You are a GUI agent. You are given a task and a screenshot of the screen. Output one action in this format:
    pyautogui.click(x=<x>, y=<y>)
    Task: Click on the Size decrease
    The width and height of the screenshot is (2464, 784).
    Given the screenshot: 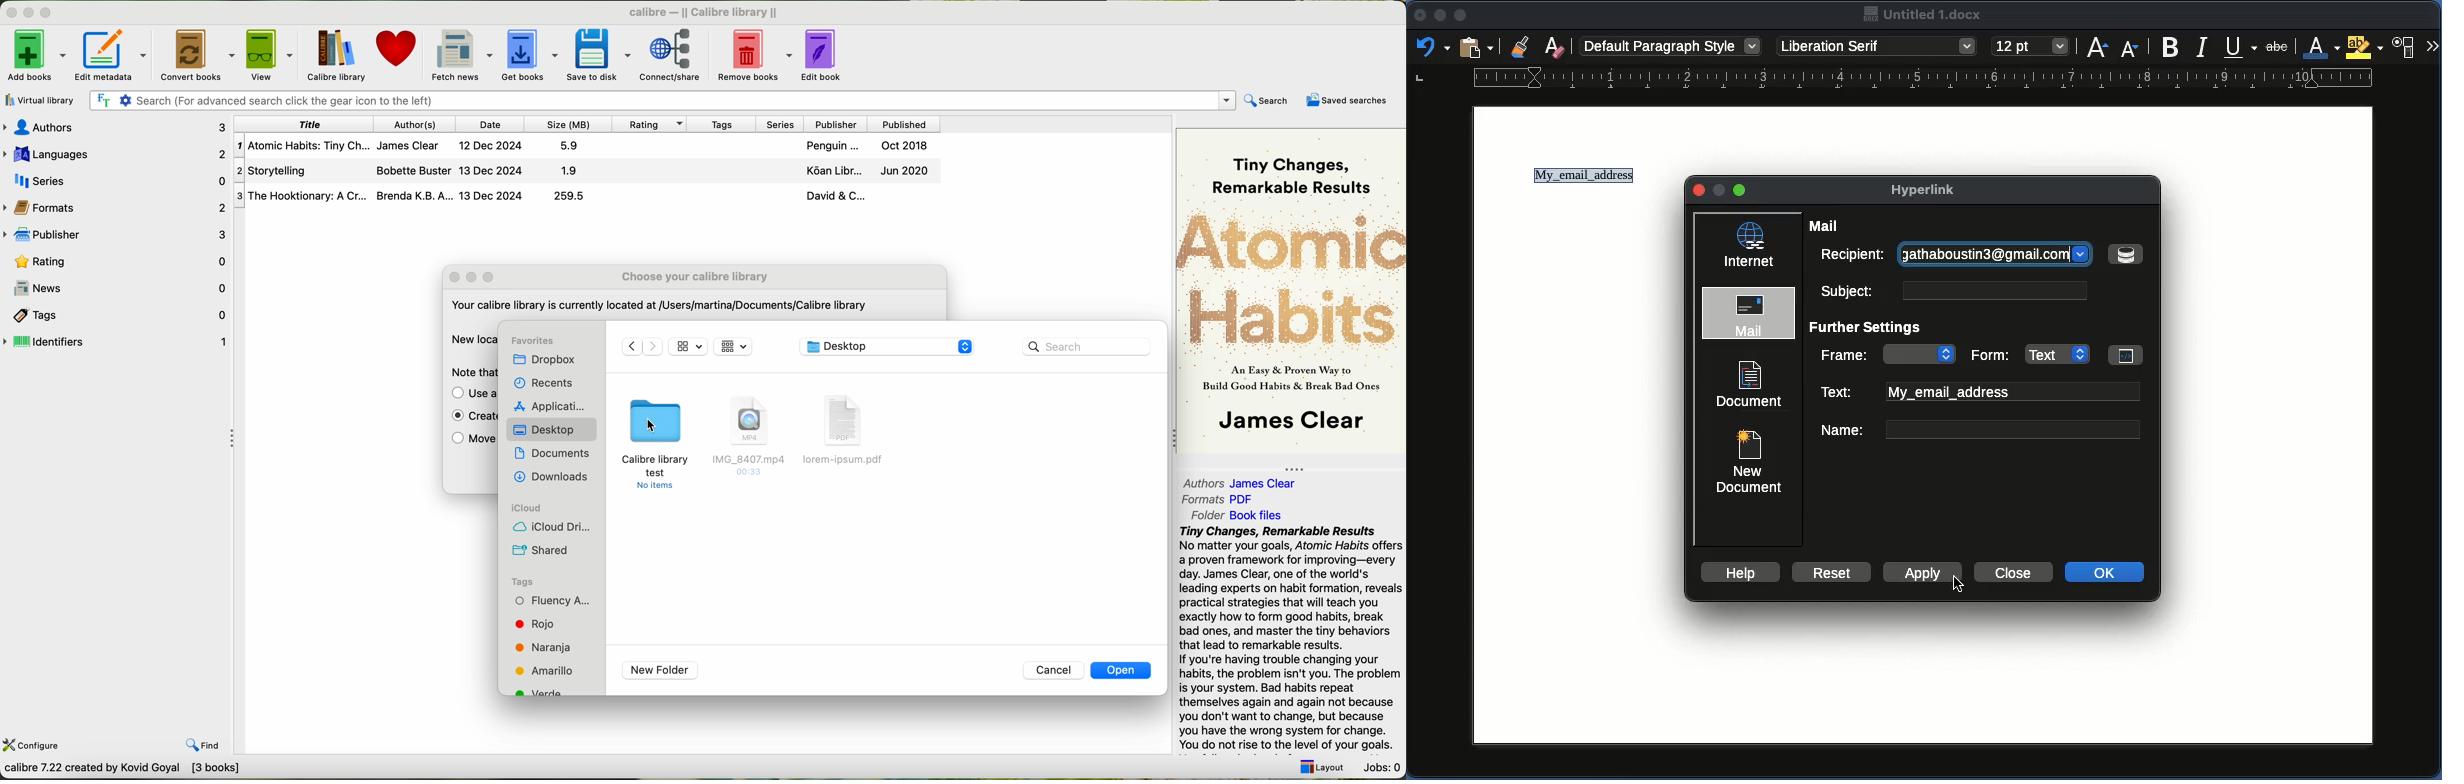 What is the action you would take?
    pyautogui.click(x=2129, y=49)
    